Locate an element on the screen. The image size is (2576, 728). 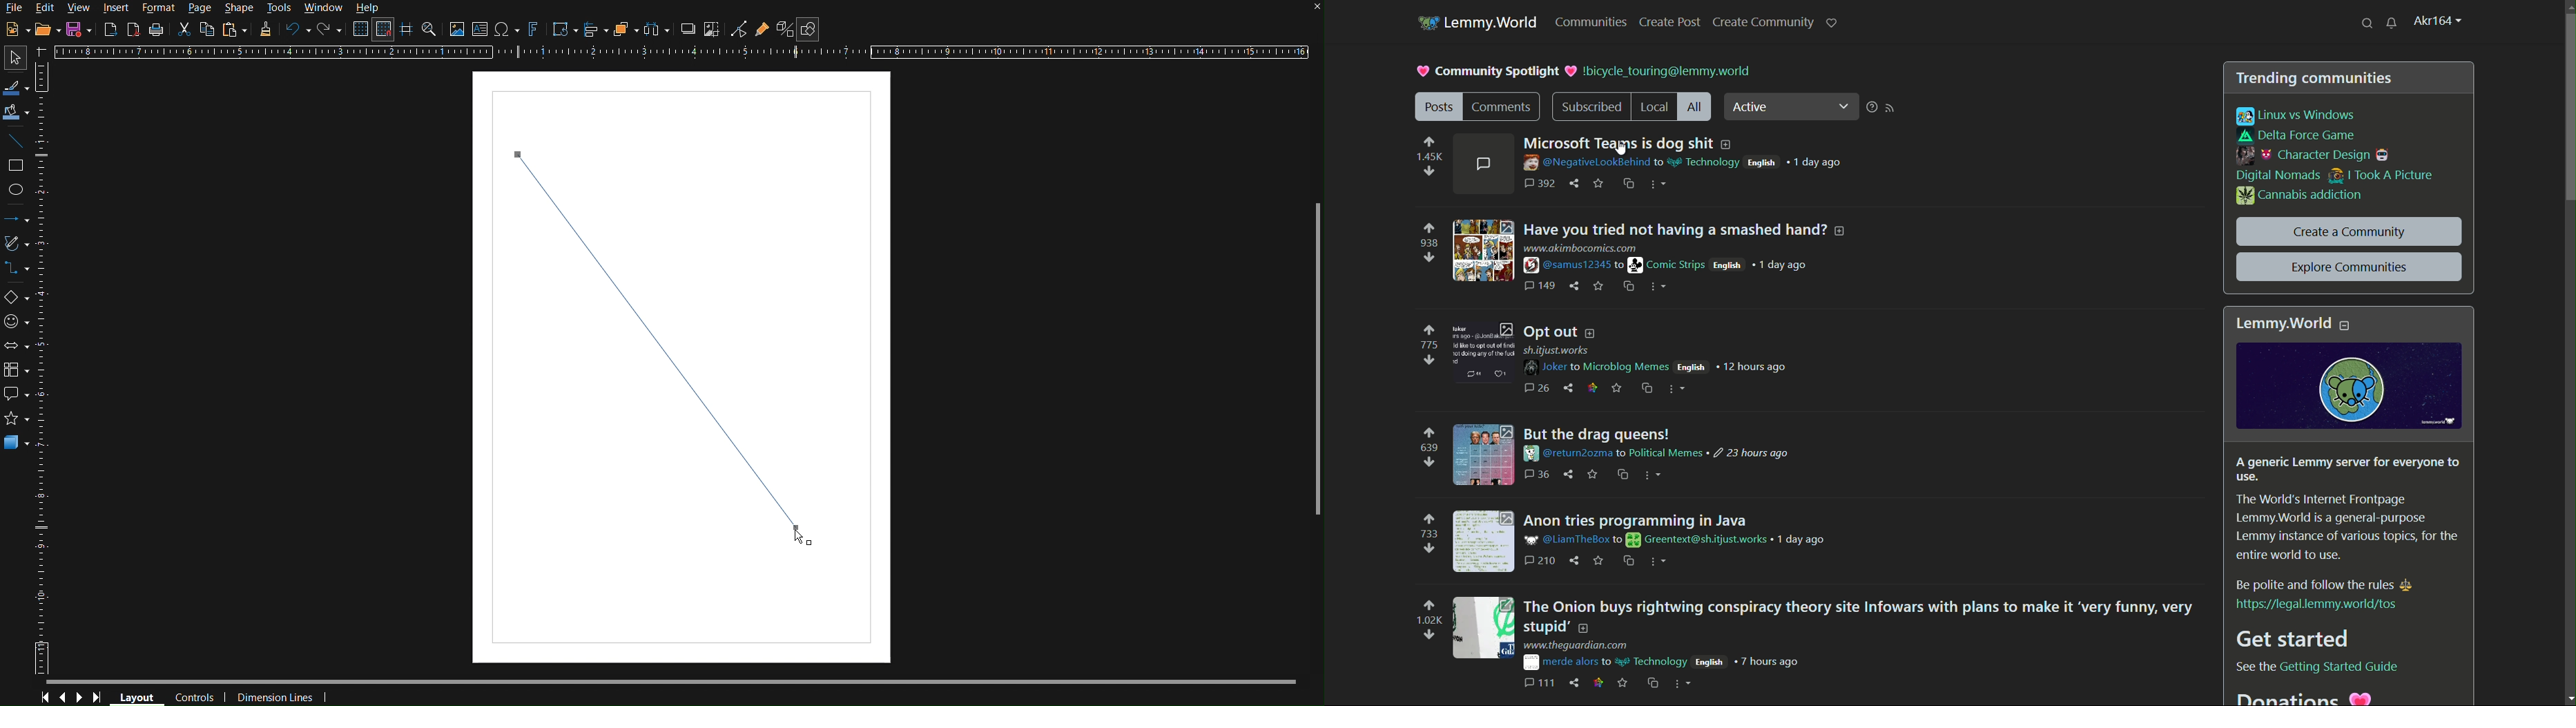
post details is located at coordinates (1672, 258).